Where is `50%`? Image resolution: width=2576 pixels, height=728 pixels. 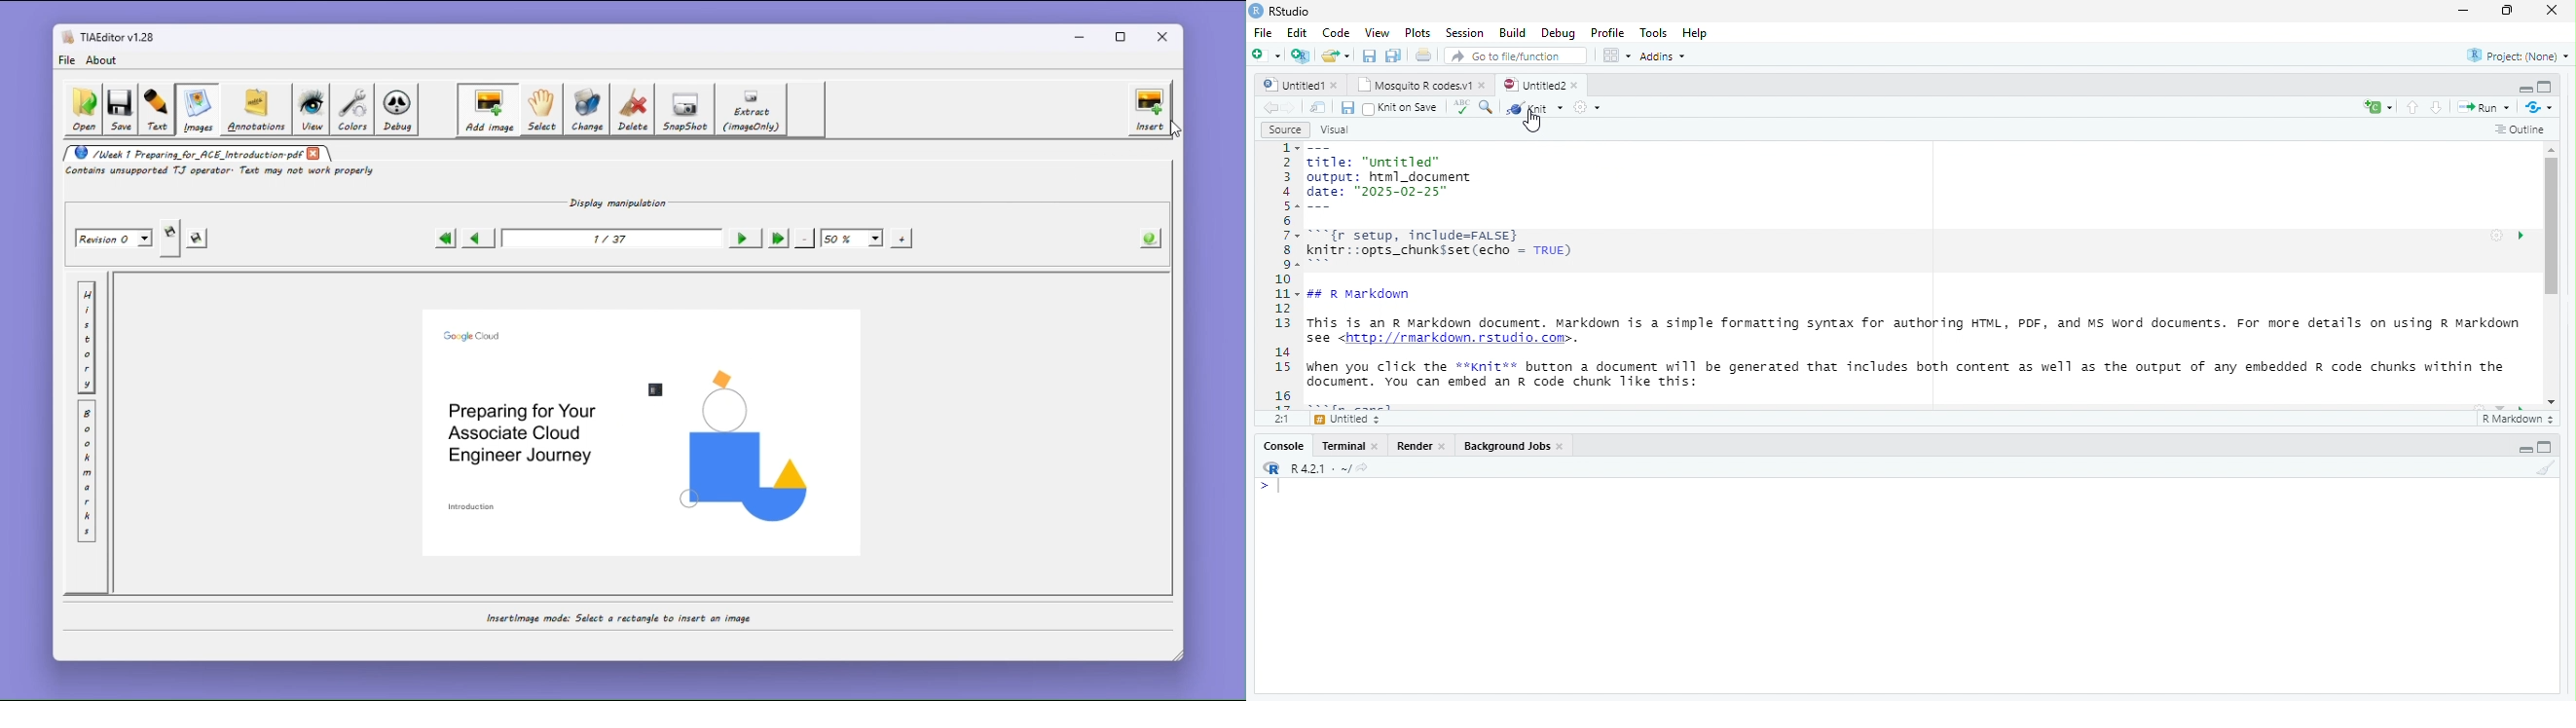
50% is located at coordinates (852, 238).